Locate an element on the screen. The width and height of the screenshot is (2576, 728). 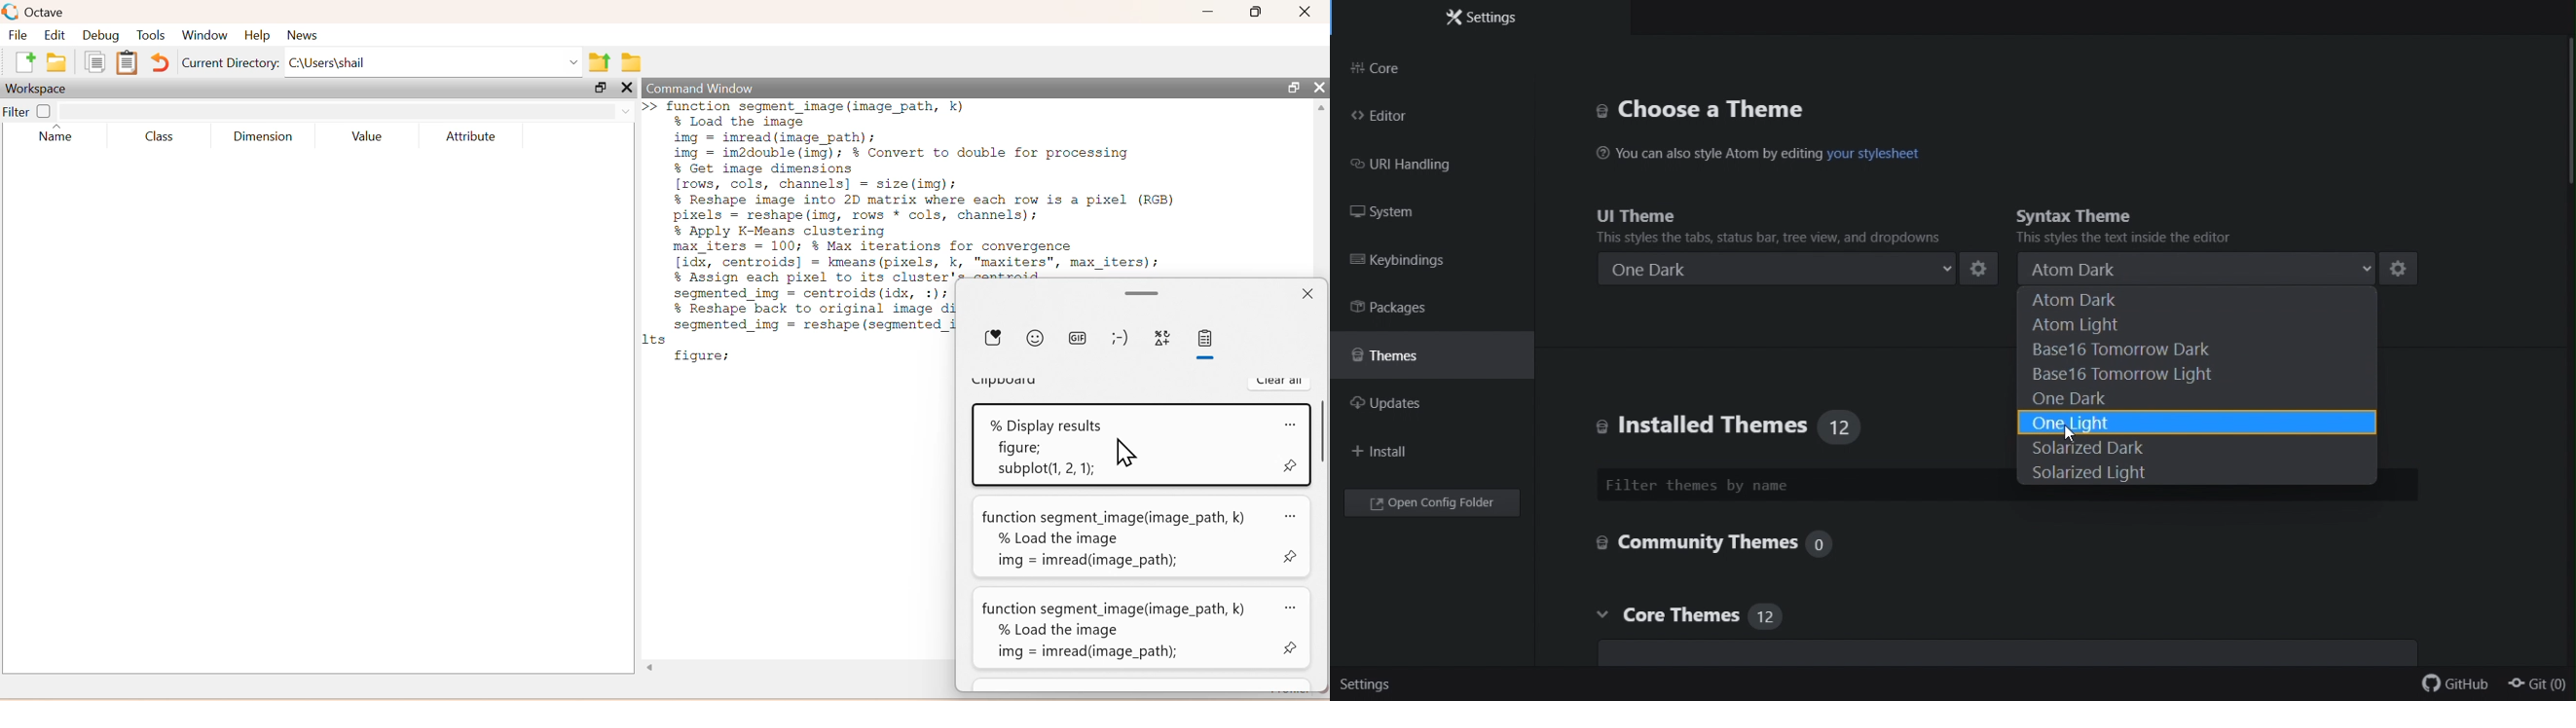
One dark is located at coordinates (2205, 398).